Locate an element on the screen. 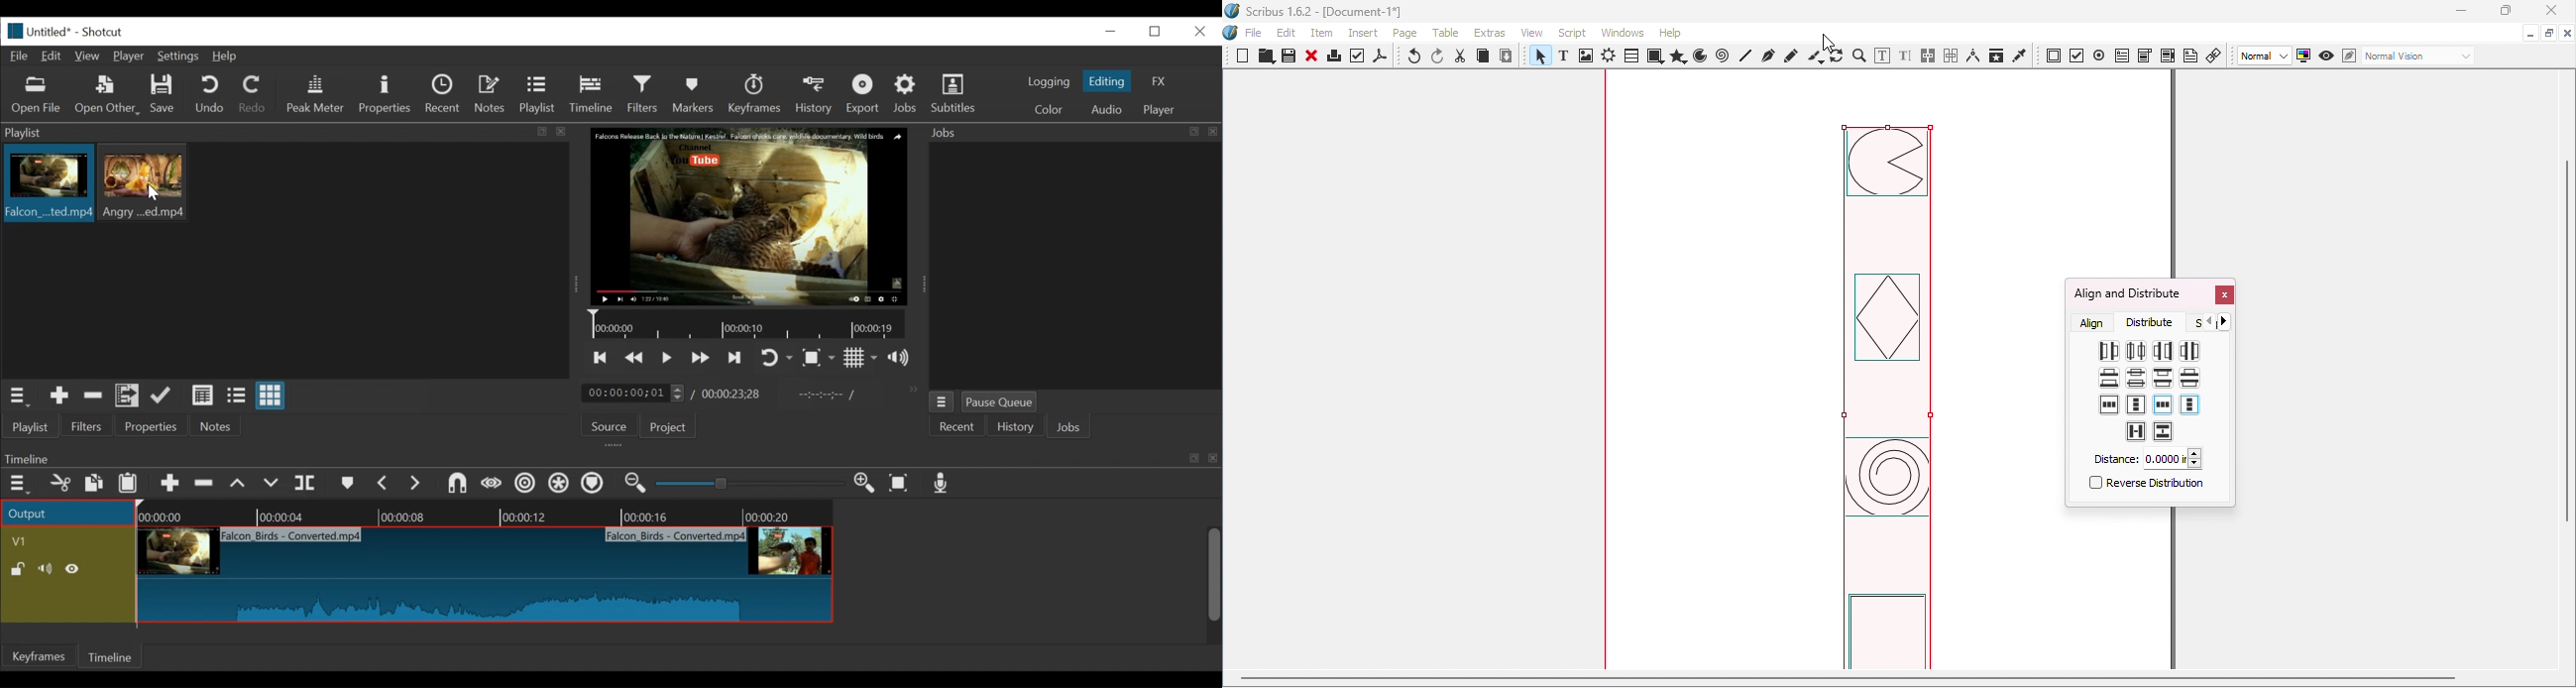 The height and width of the screenshot is (700, 2576). Timeline is located at coordinates (595, 92).